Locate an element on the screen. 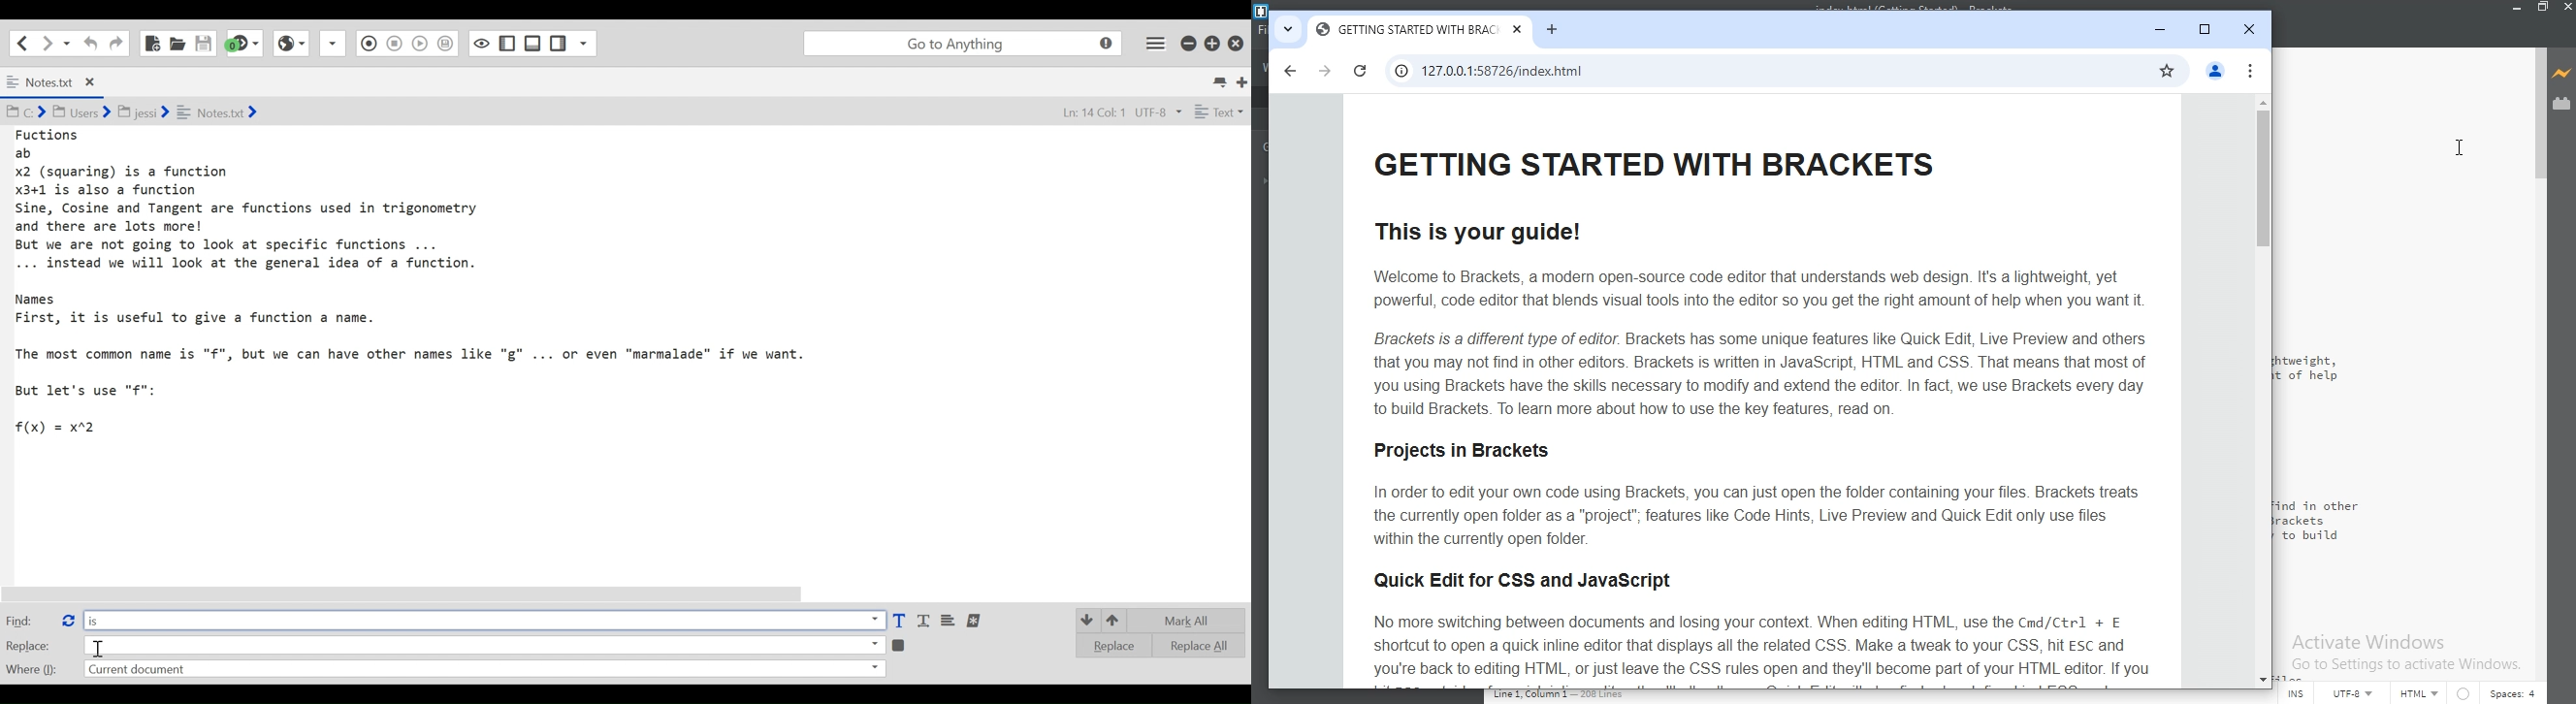  options is located at coordinates (2253, 73).